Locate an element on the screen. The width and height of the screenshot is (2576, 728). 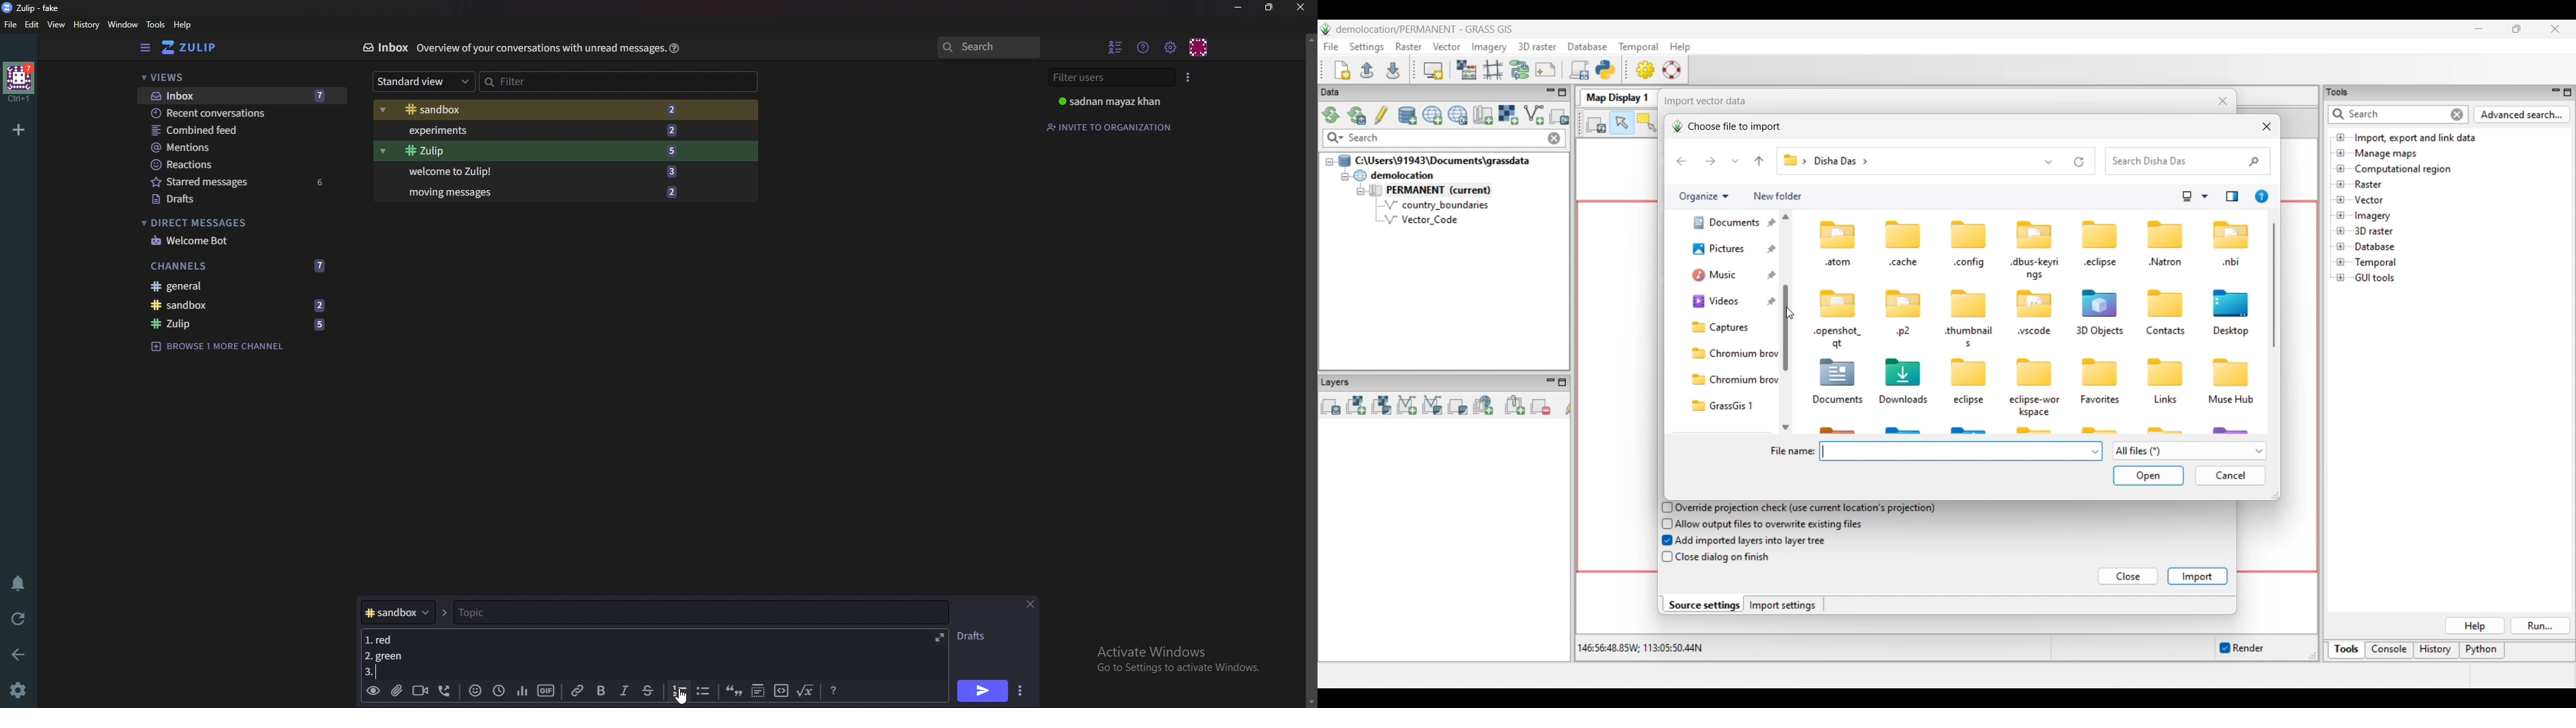
poll is located at coordinates (519, 690).